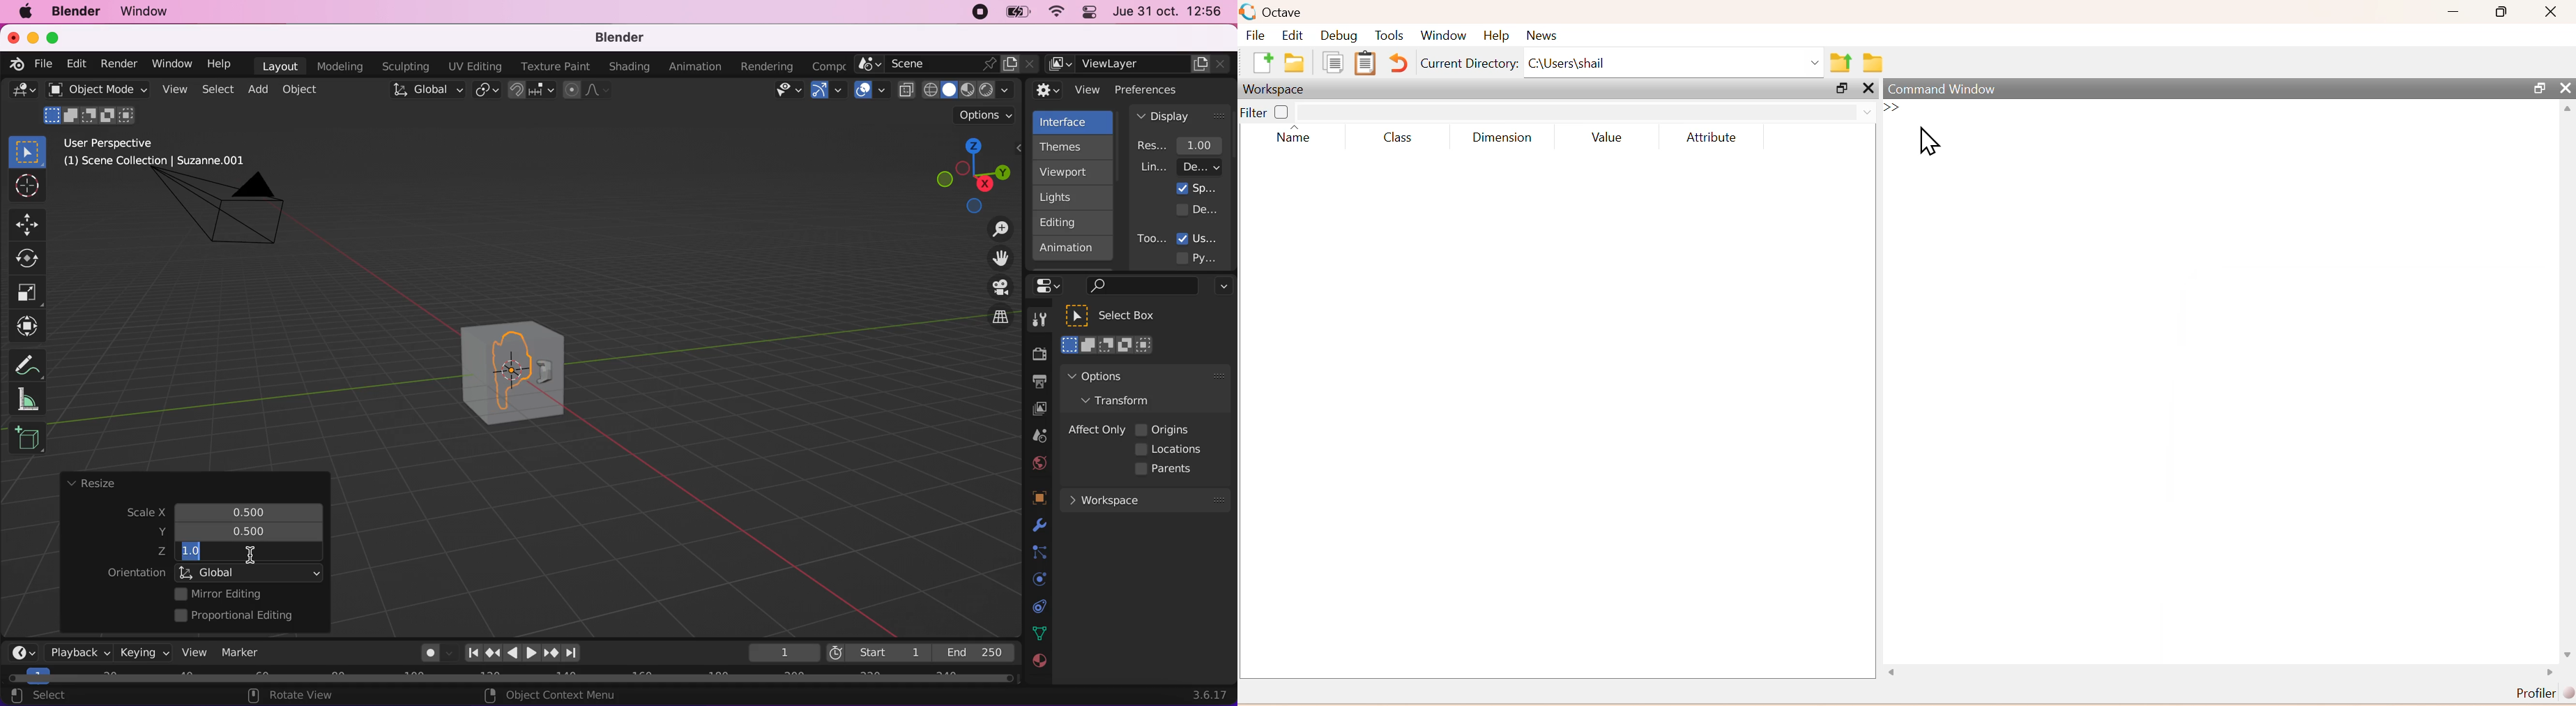 Image resolution: width=2576 pixels, height=728 pixels. Describe the element at coordinates (217, 90) in the screenshot. I see `select` at that location.